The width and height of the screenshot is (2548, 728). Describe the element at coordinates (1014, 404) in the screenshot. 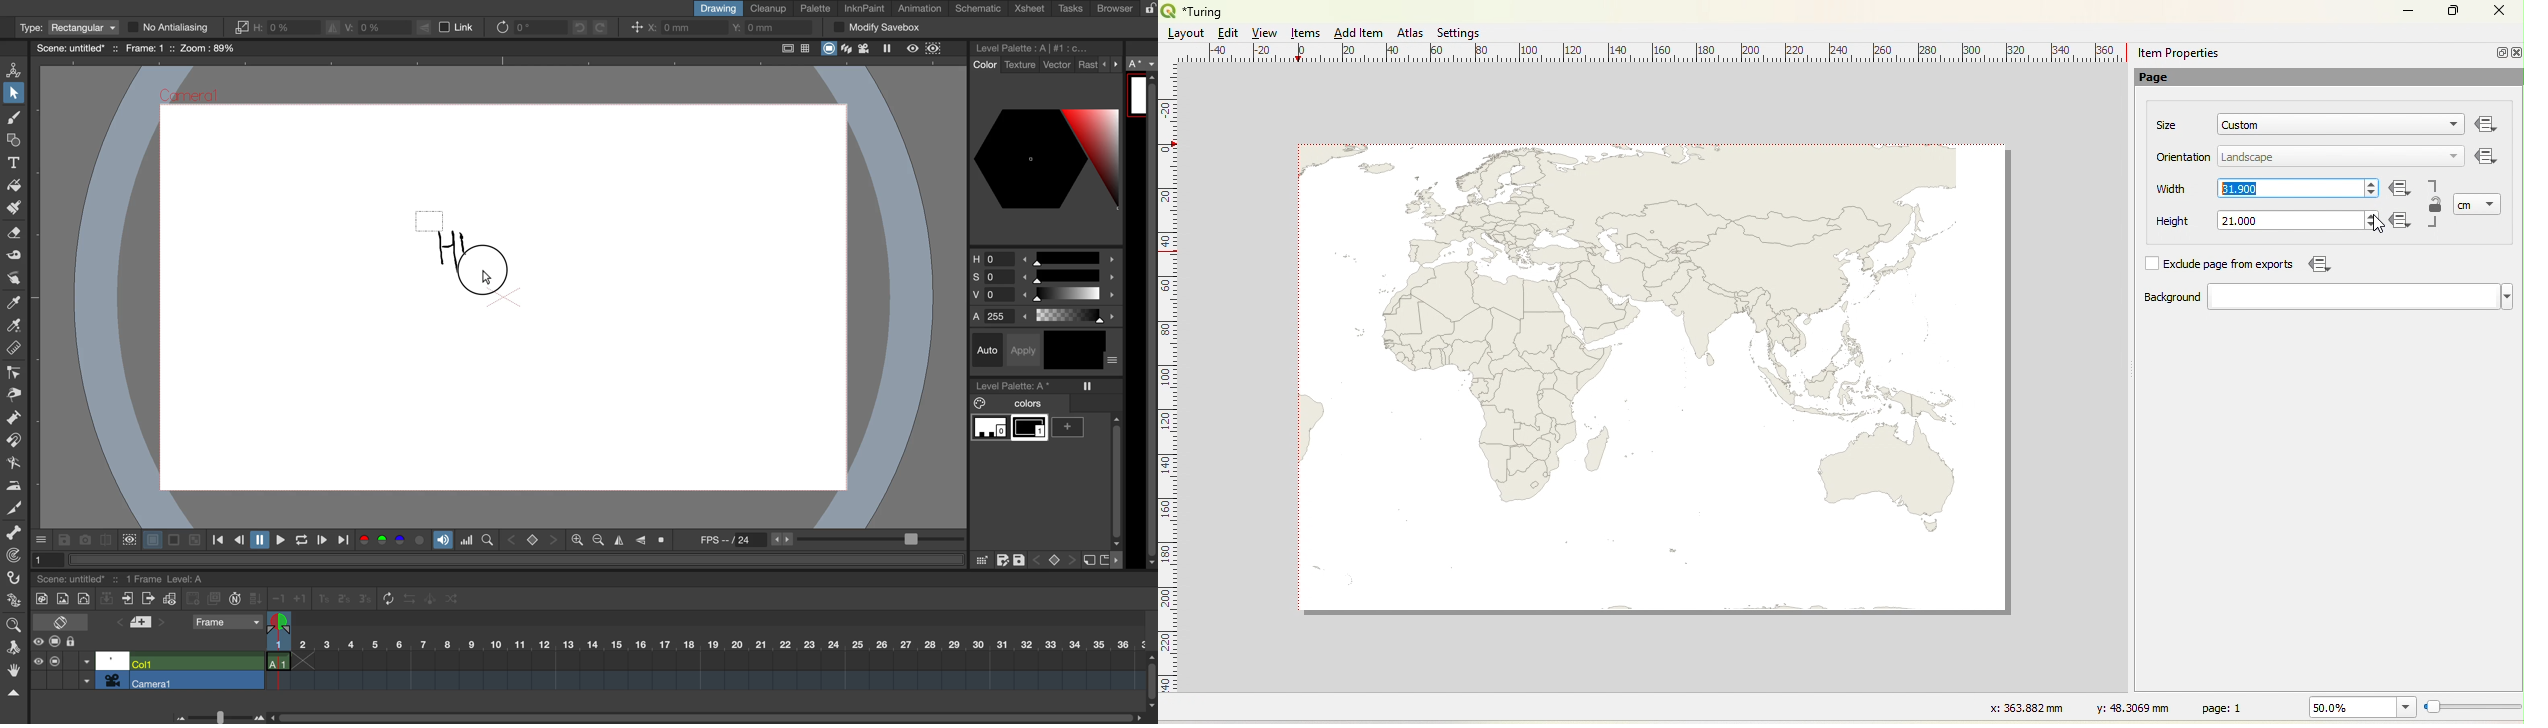

I see `colors` at that location.